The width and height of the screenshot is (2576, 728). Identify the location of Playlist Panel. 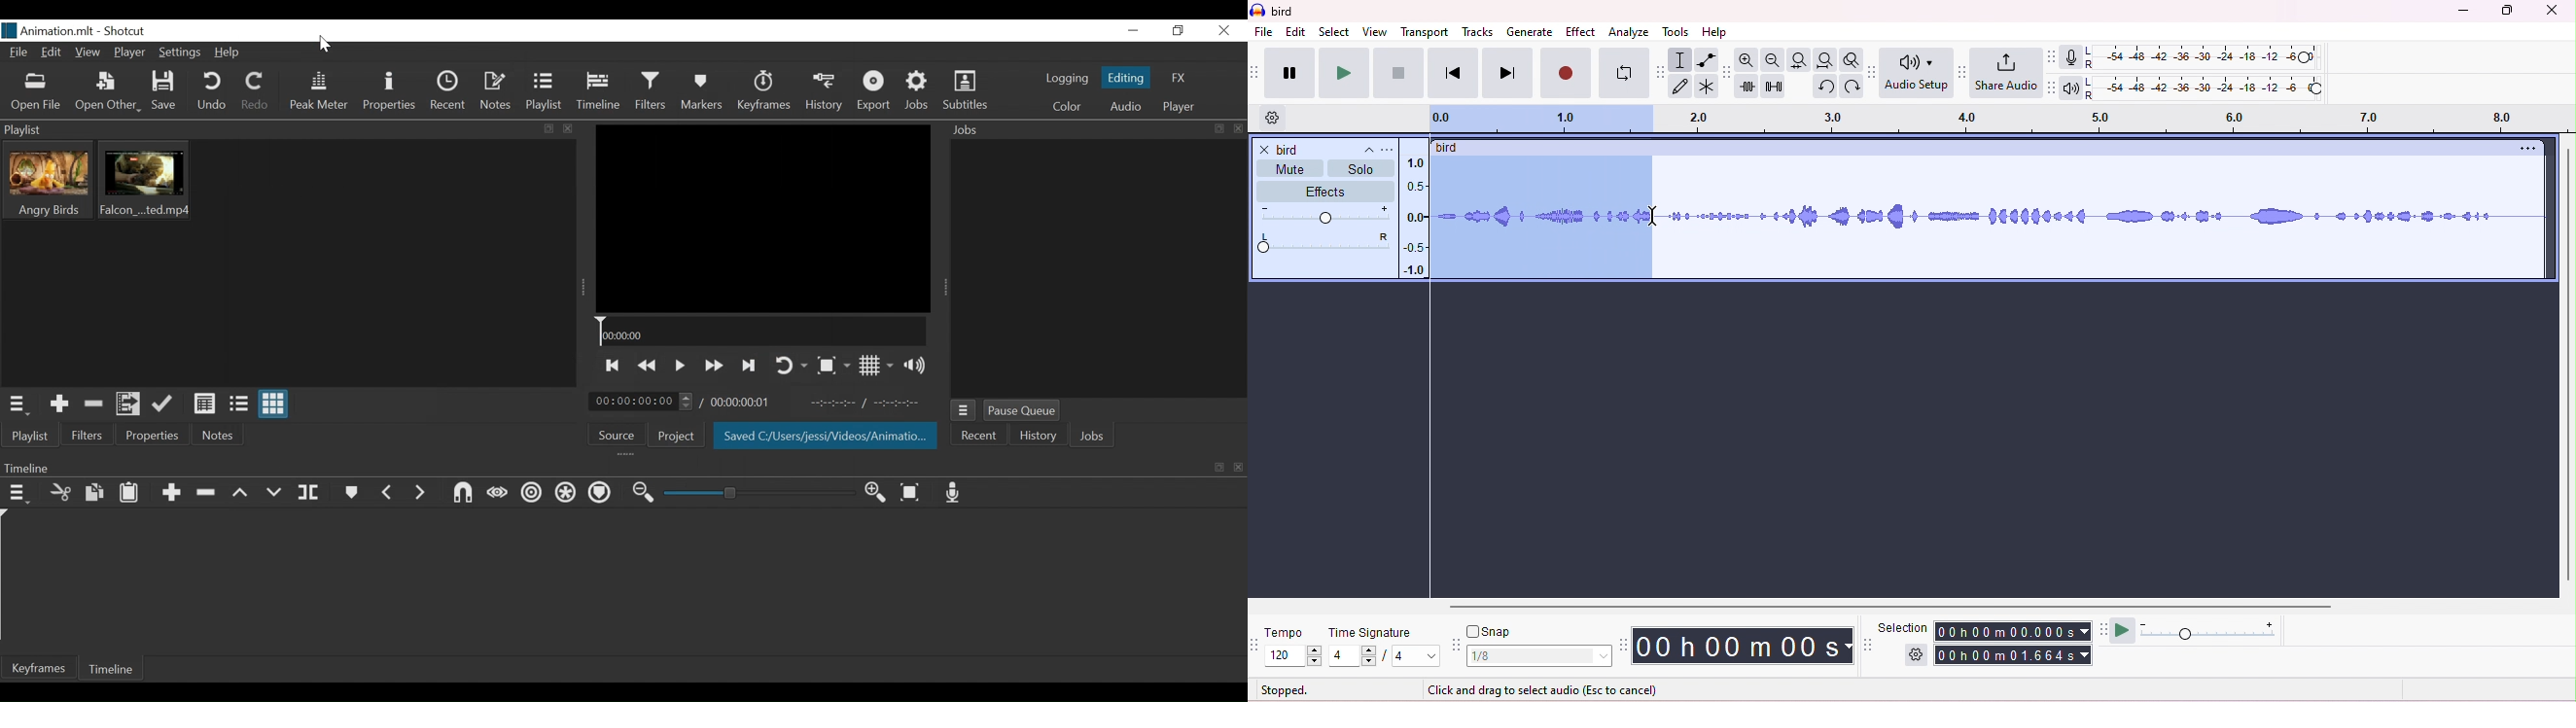
(287, 128).